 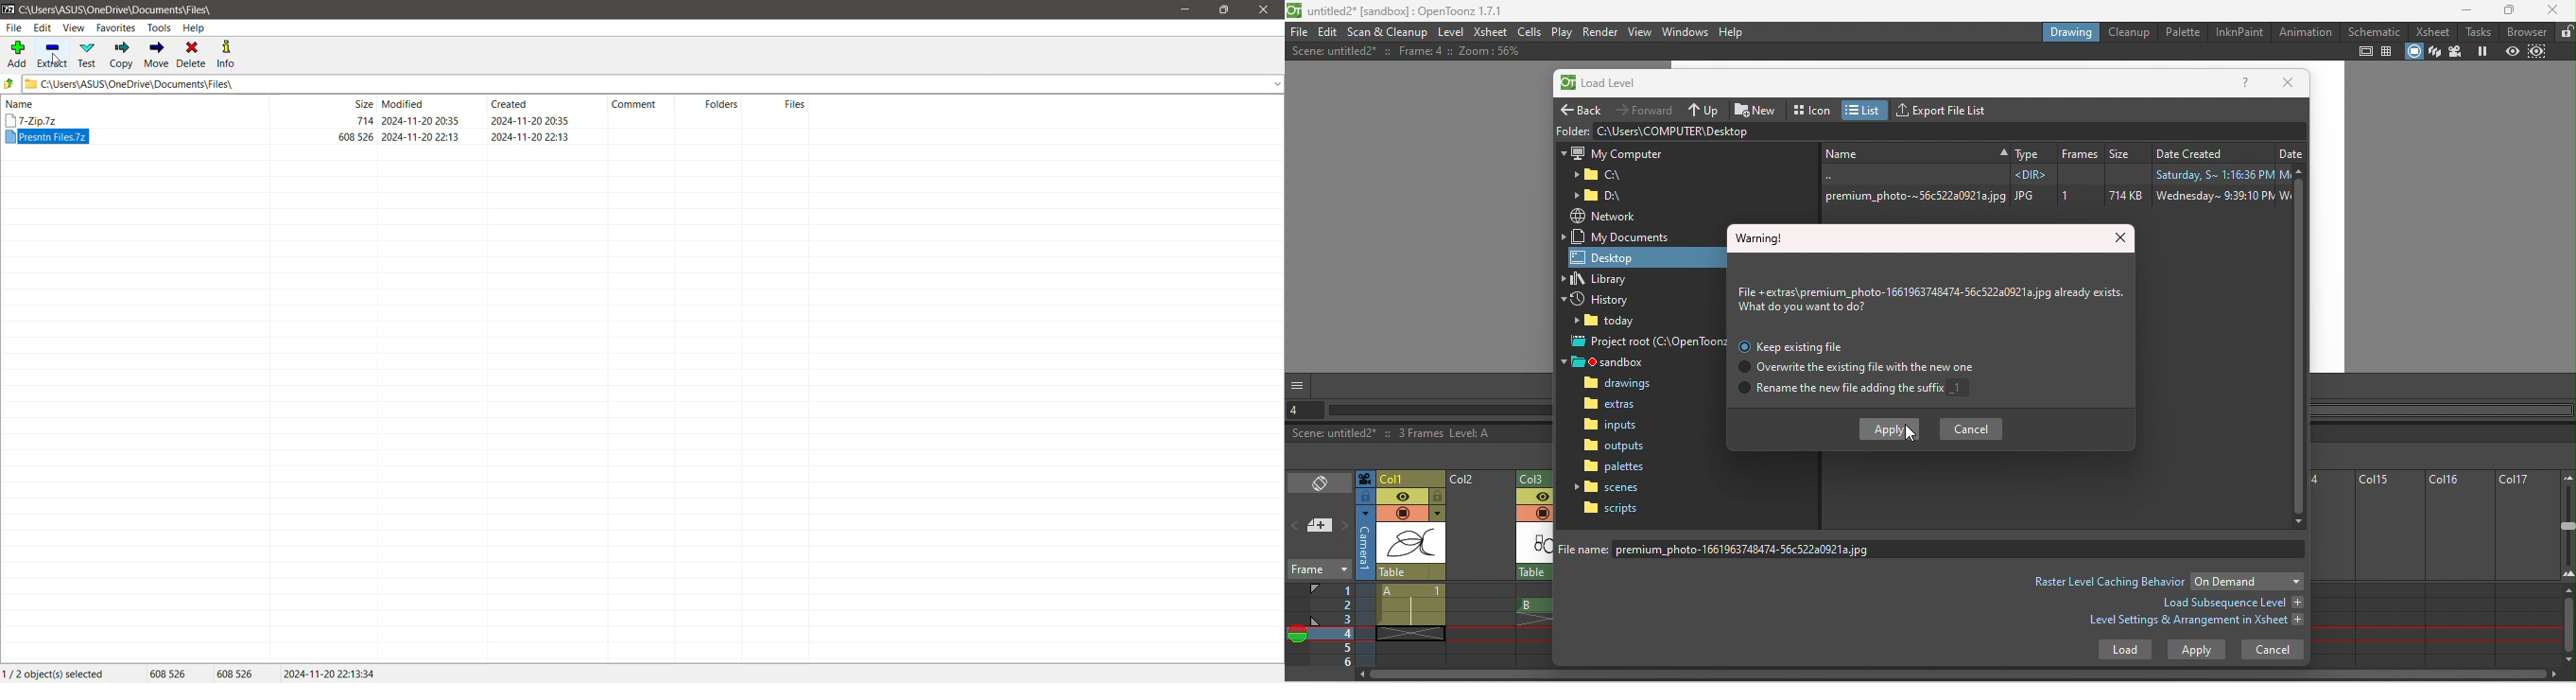 I want to click on Size, so click(x=2127, y=150).